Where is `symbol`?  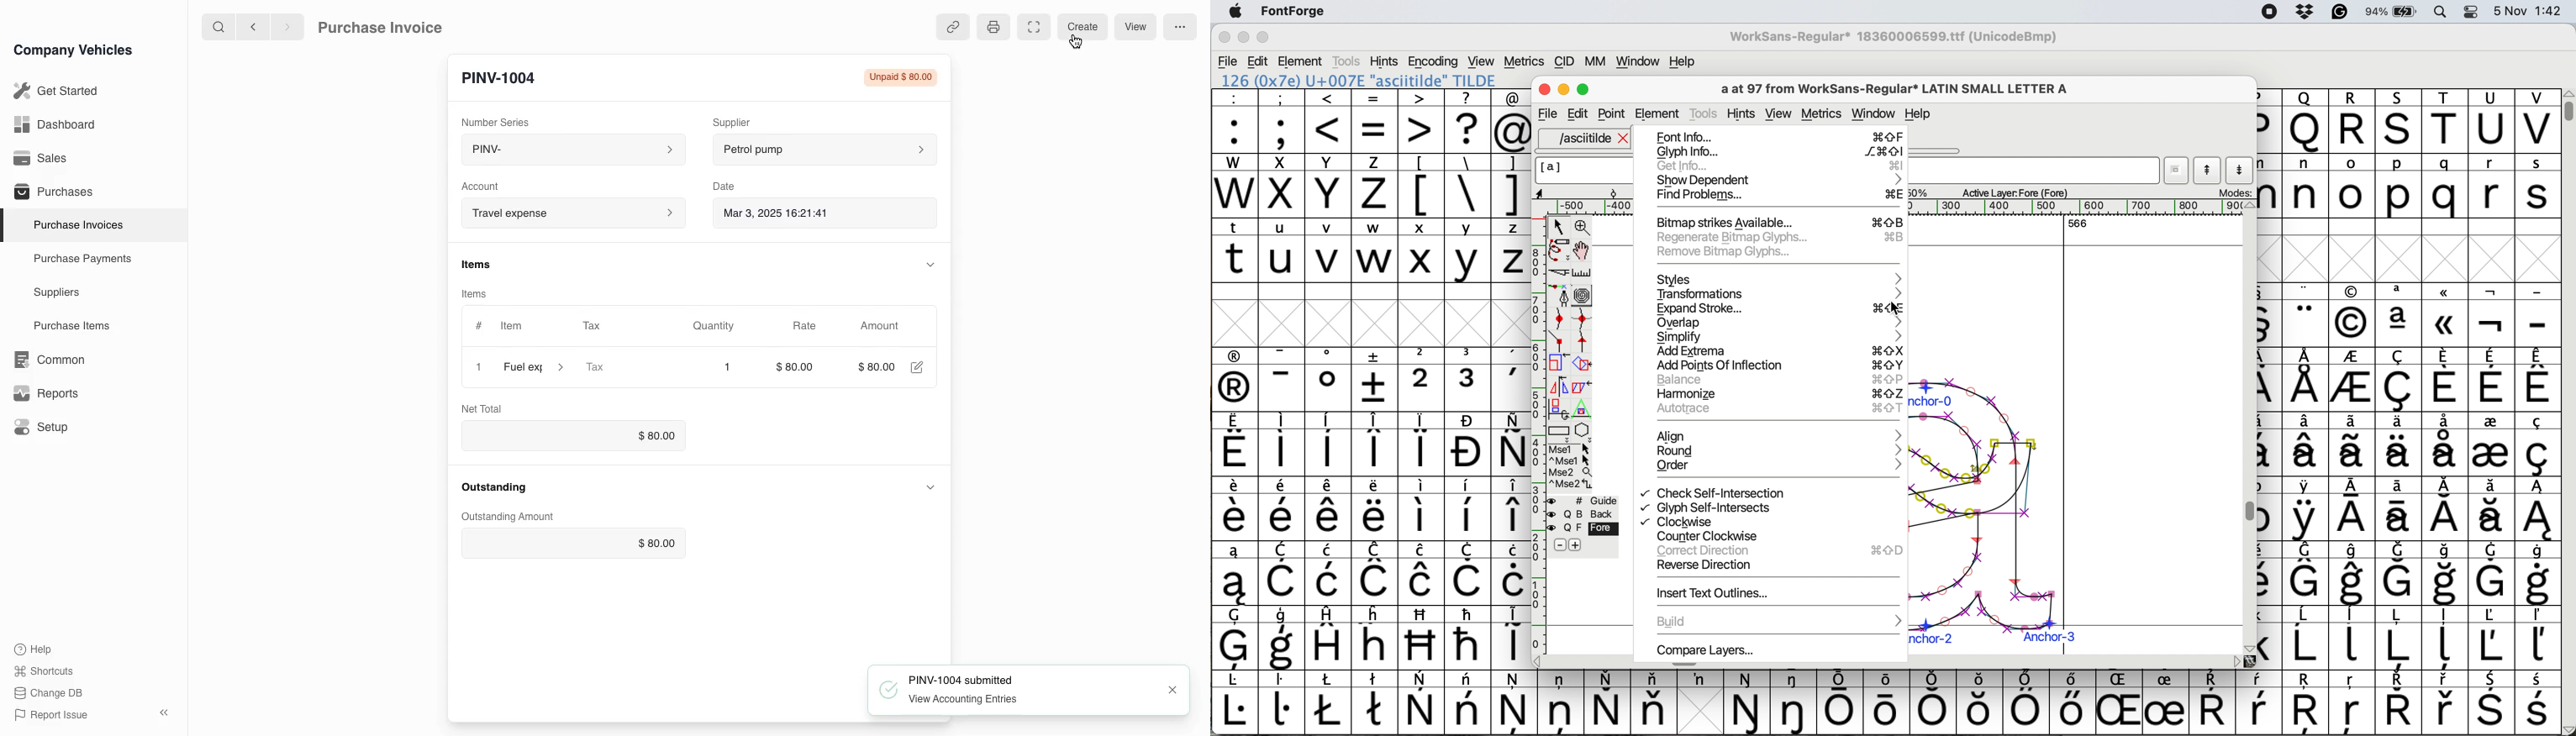 symbol is located at coordinates (1422, 508).